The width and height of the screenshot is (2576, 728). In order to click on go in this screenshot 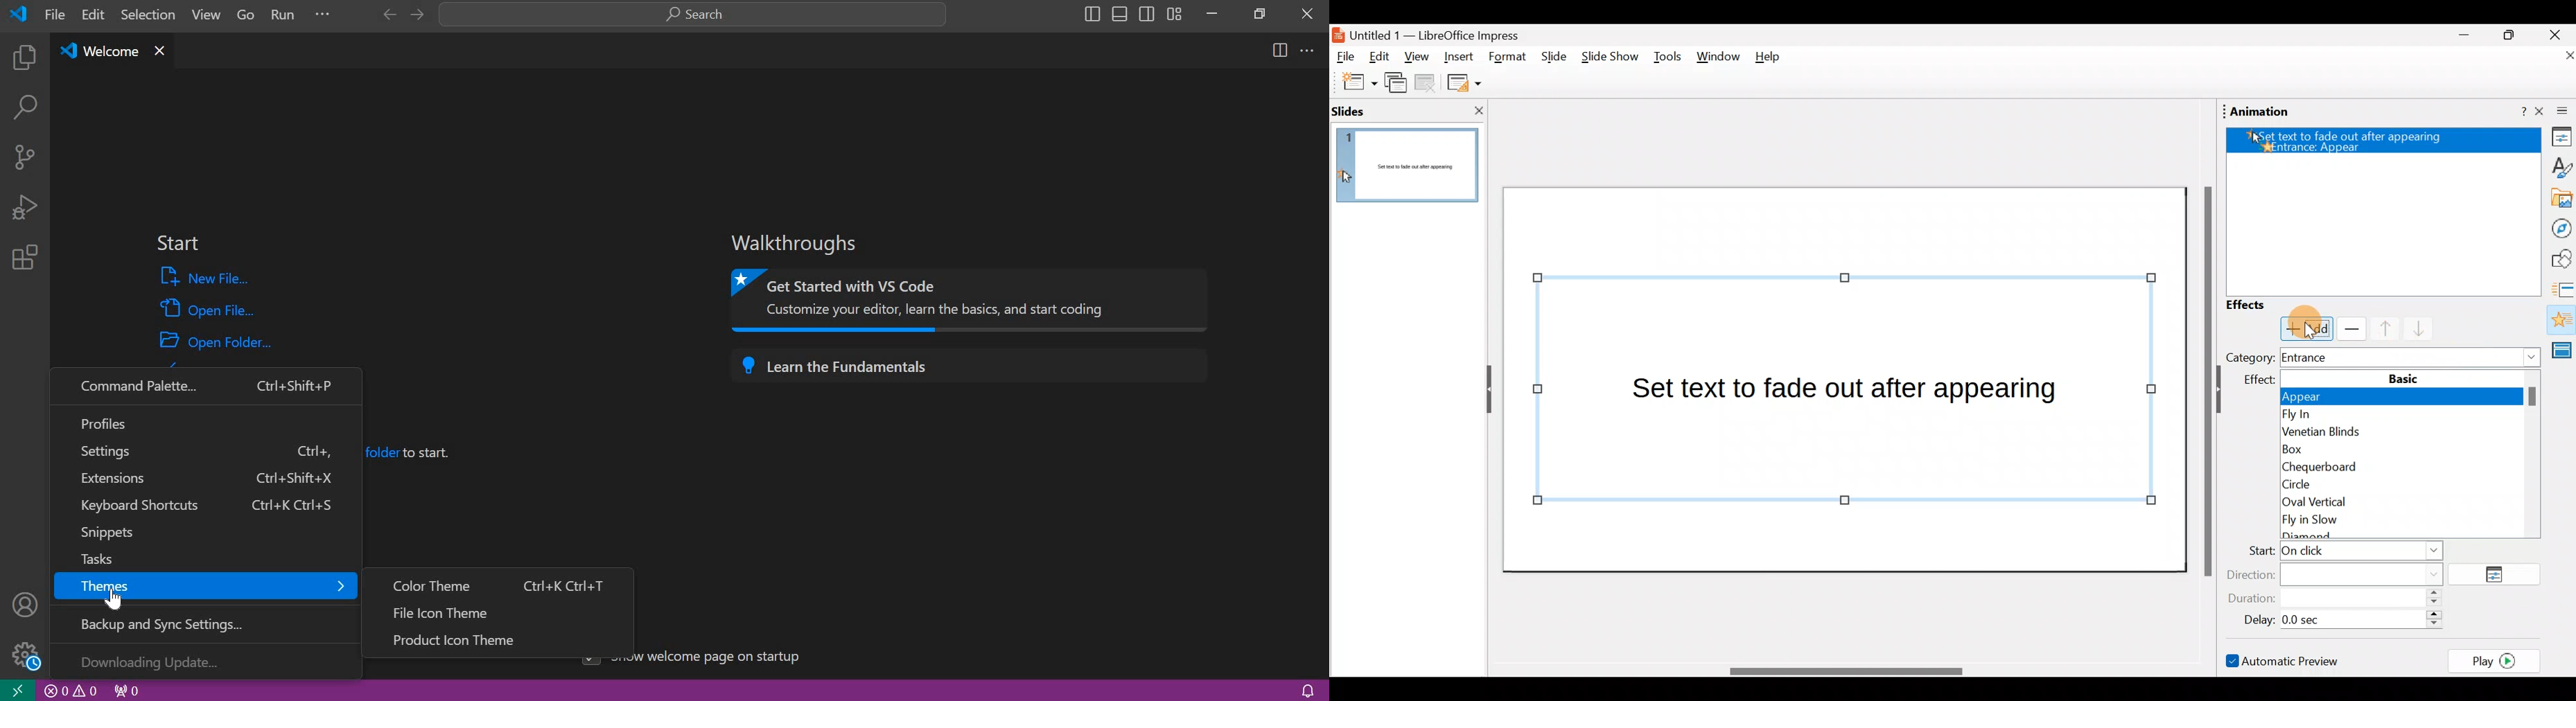, I will do `click(246, 17)`.